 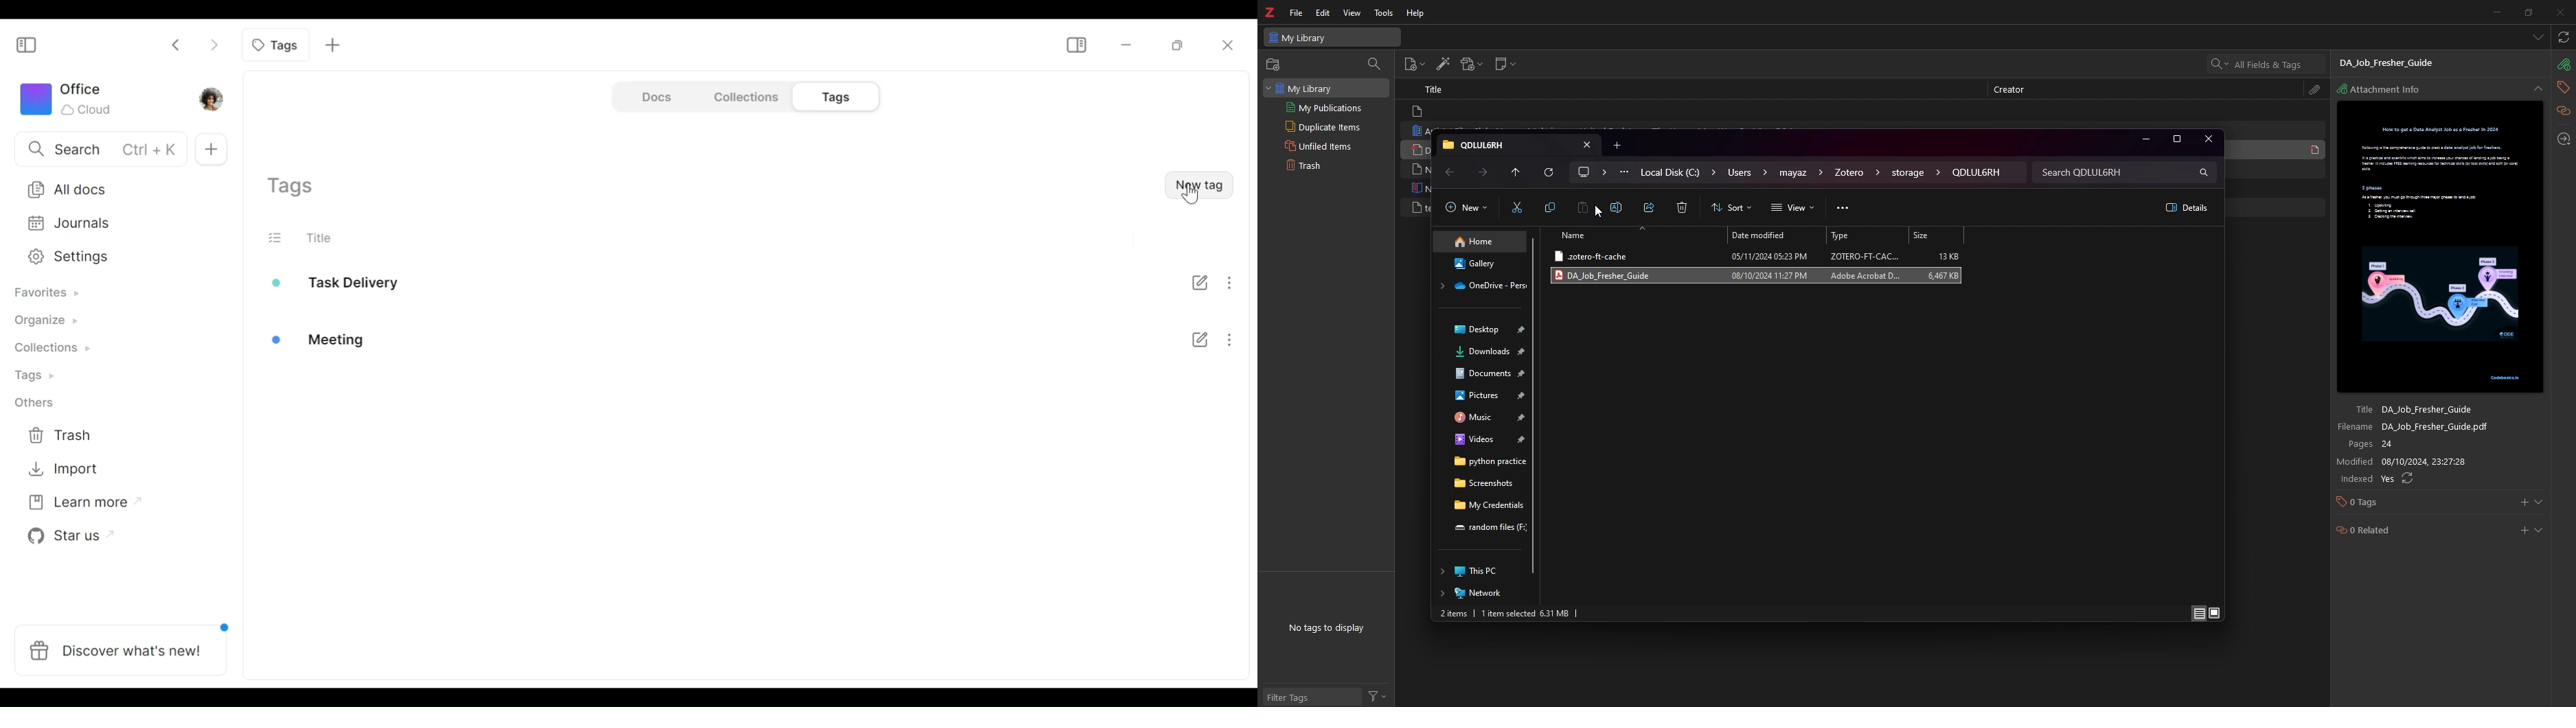 I want to click on close, so click(x=2560, y=12).